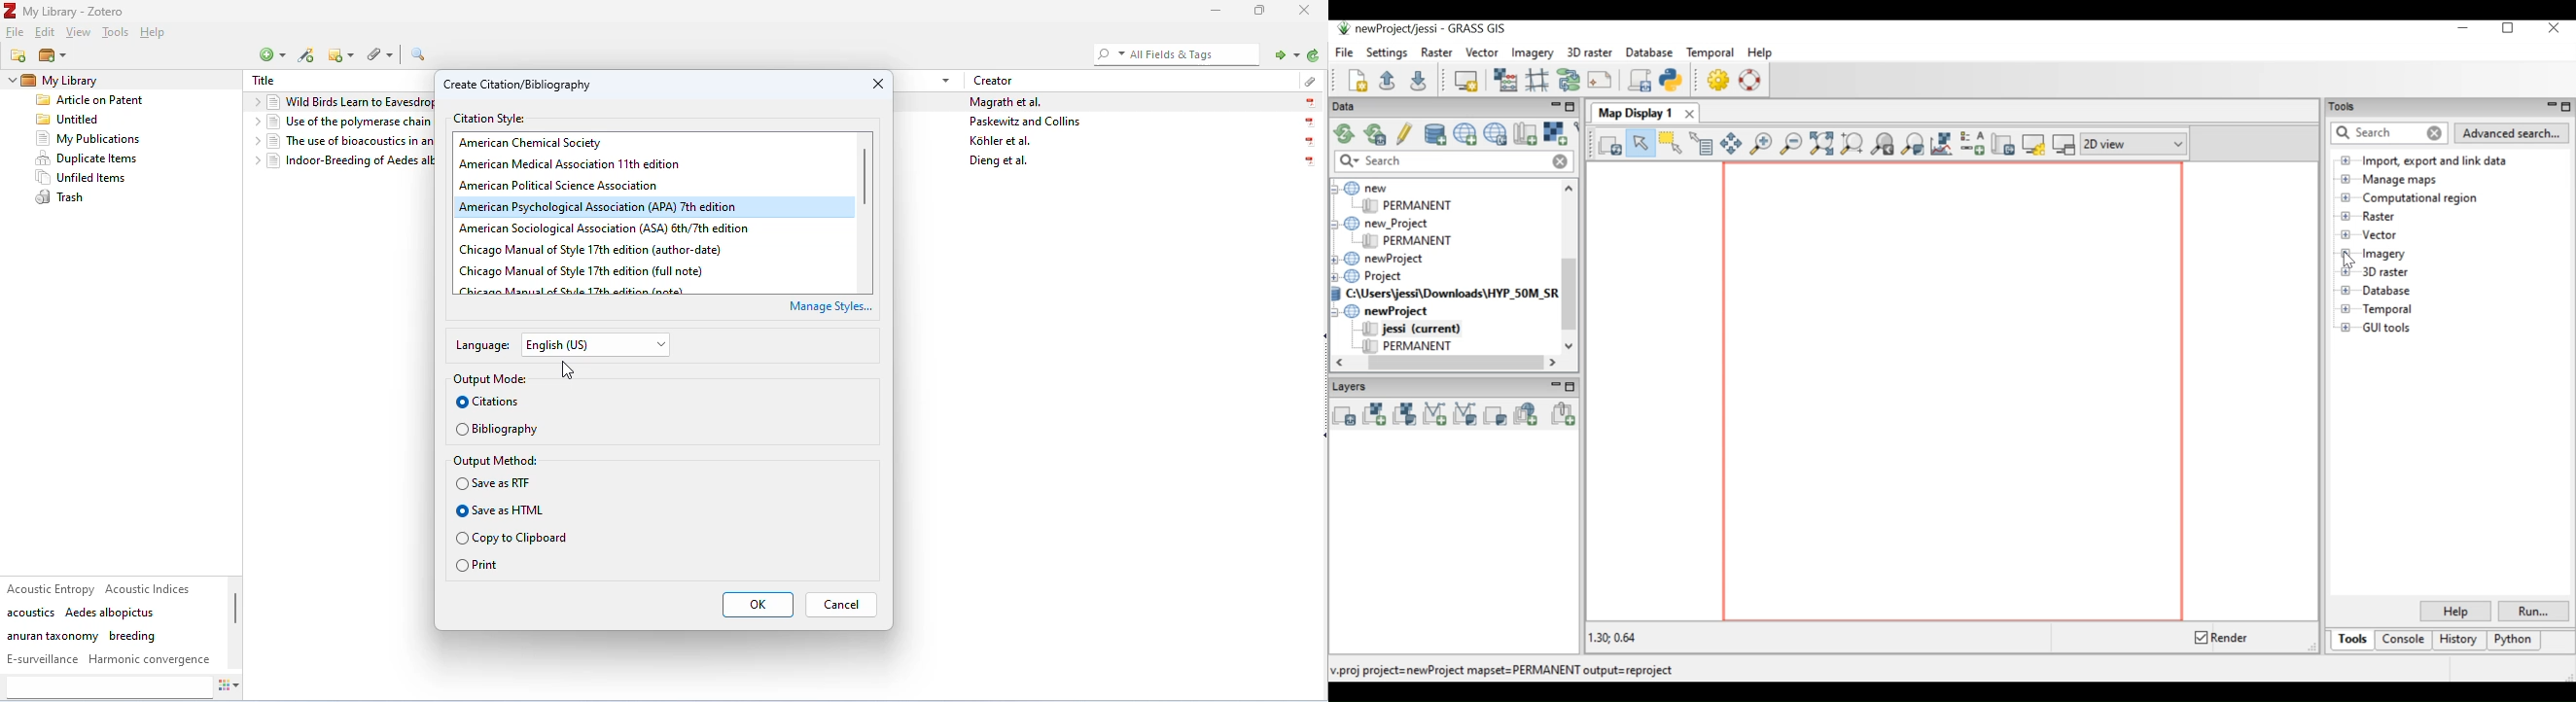 The image size is (2576, 728). What do you see at coordinates (274, 54) in the screenshot?
I see `new item` at bounding box center [274, 54].